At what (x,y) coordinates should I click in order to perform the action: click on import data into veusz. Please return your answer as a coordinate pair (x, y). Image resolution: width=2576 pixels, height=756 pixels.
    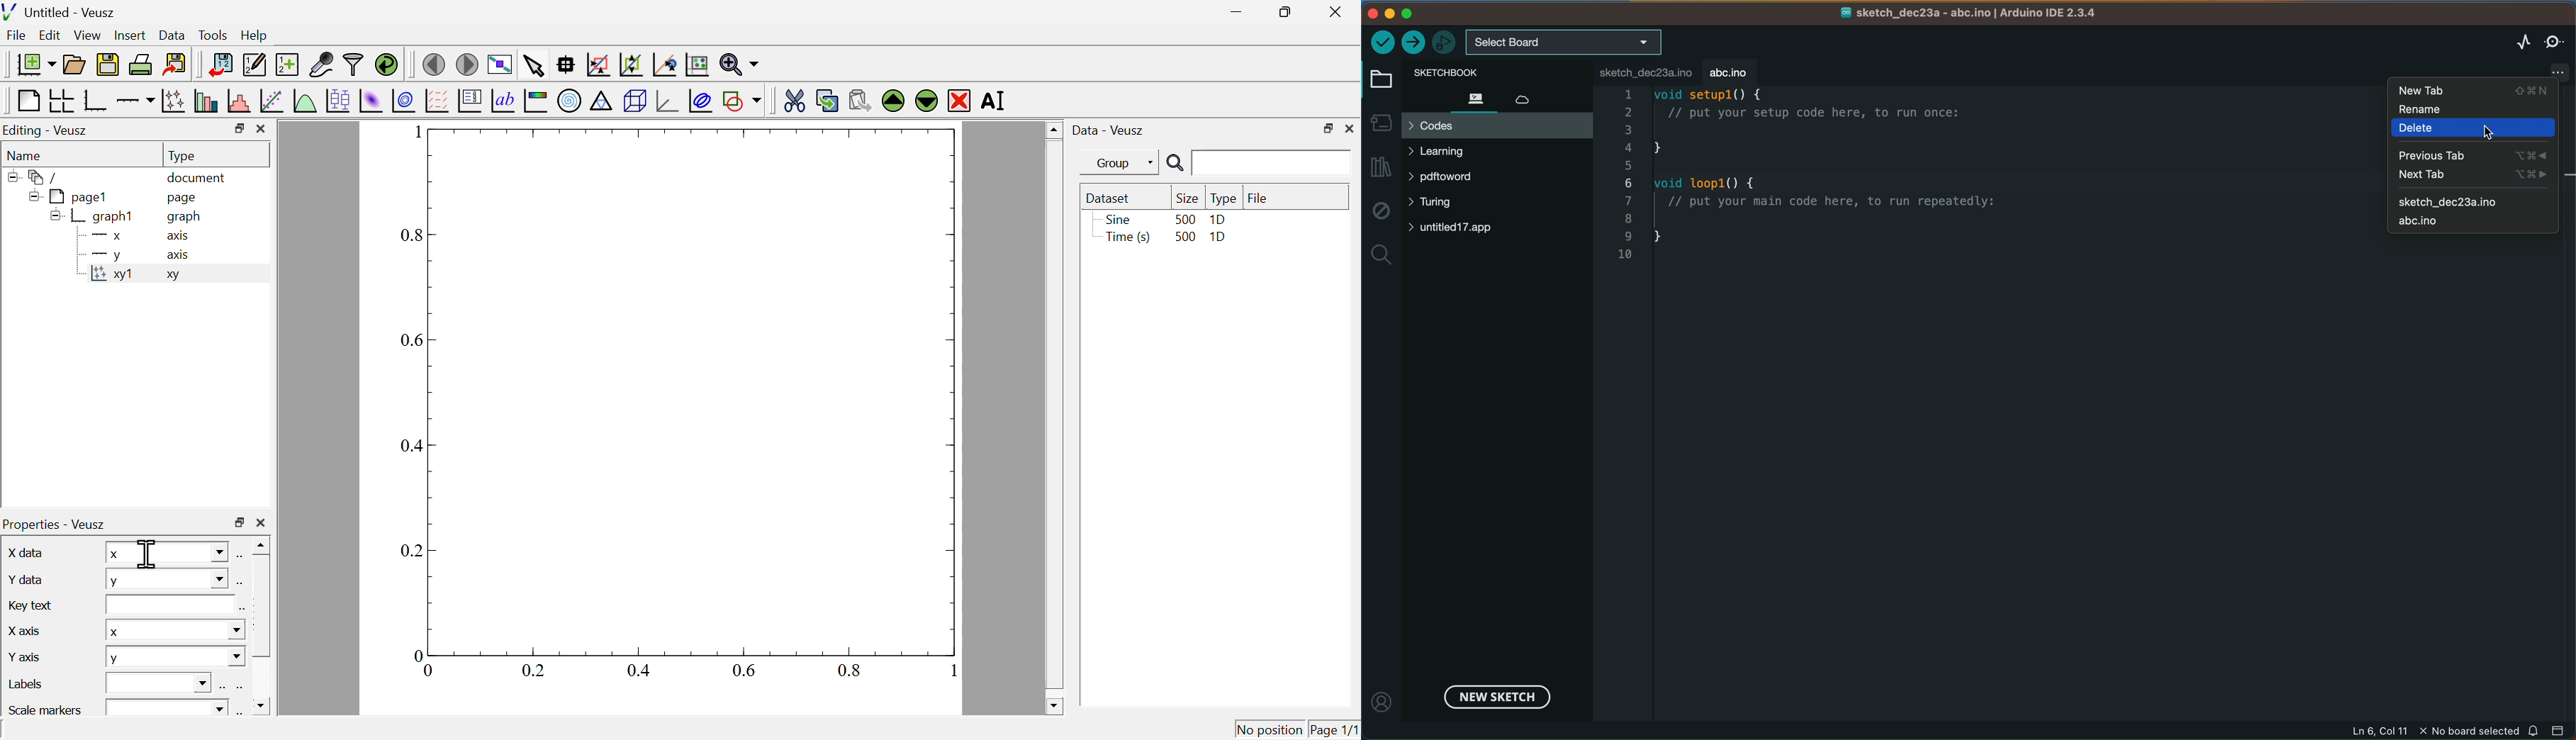
    Looking at the image, I should click on (219, 65).